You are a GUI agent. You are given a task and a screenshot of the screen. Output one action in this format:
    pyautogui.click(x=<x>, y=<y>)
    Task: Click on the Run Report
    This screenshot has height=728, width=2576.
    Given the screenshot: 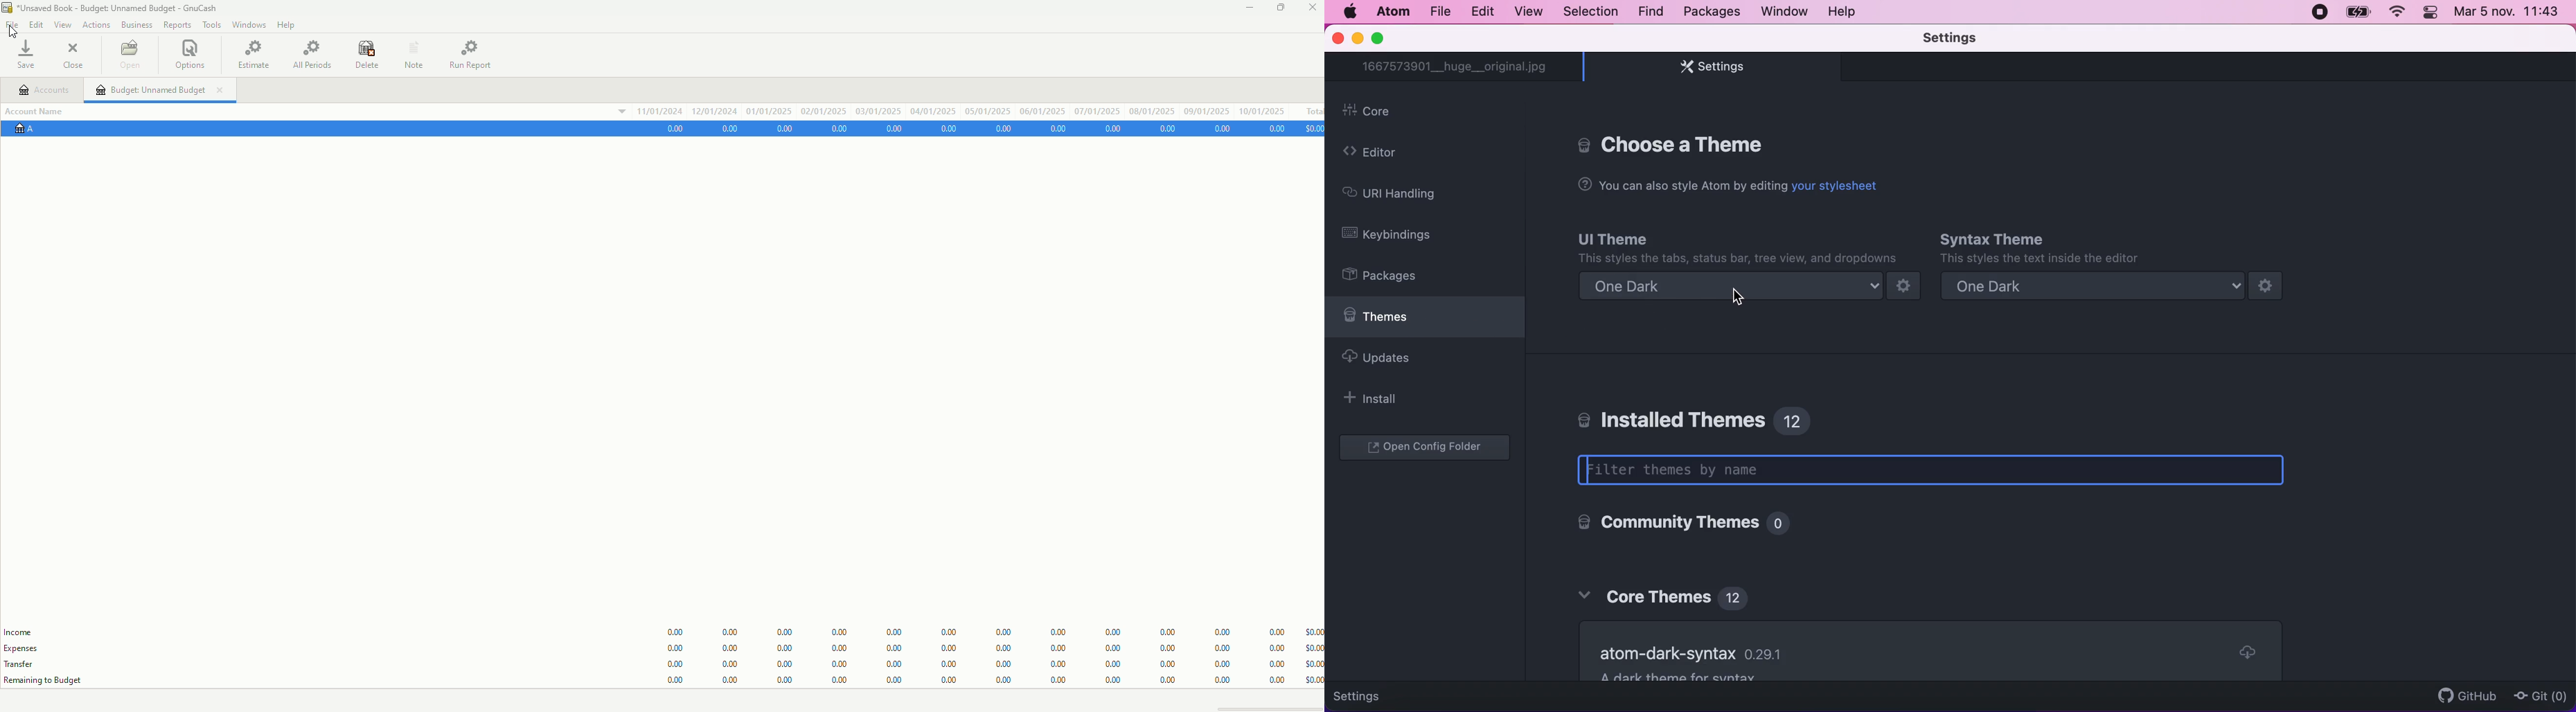 What is the action you would take?
    pyautogui.click(x=475, y=52)
    